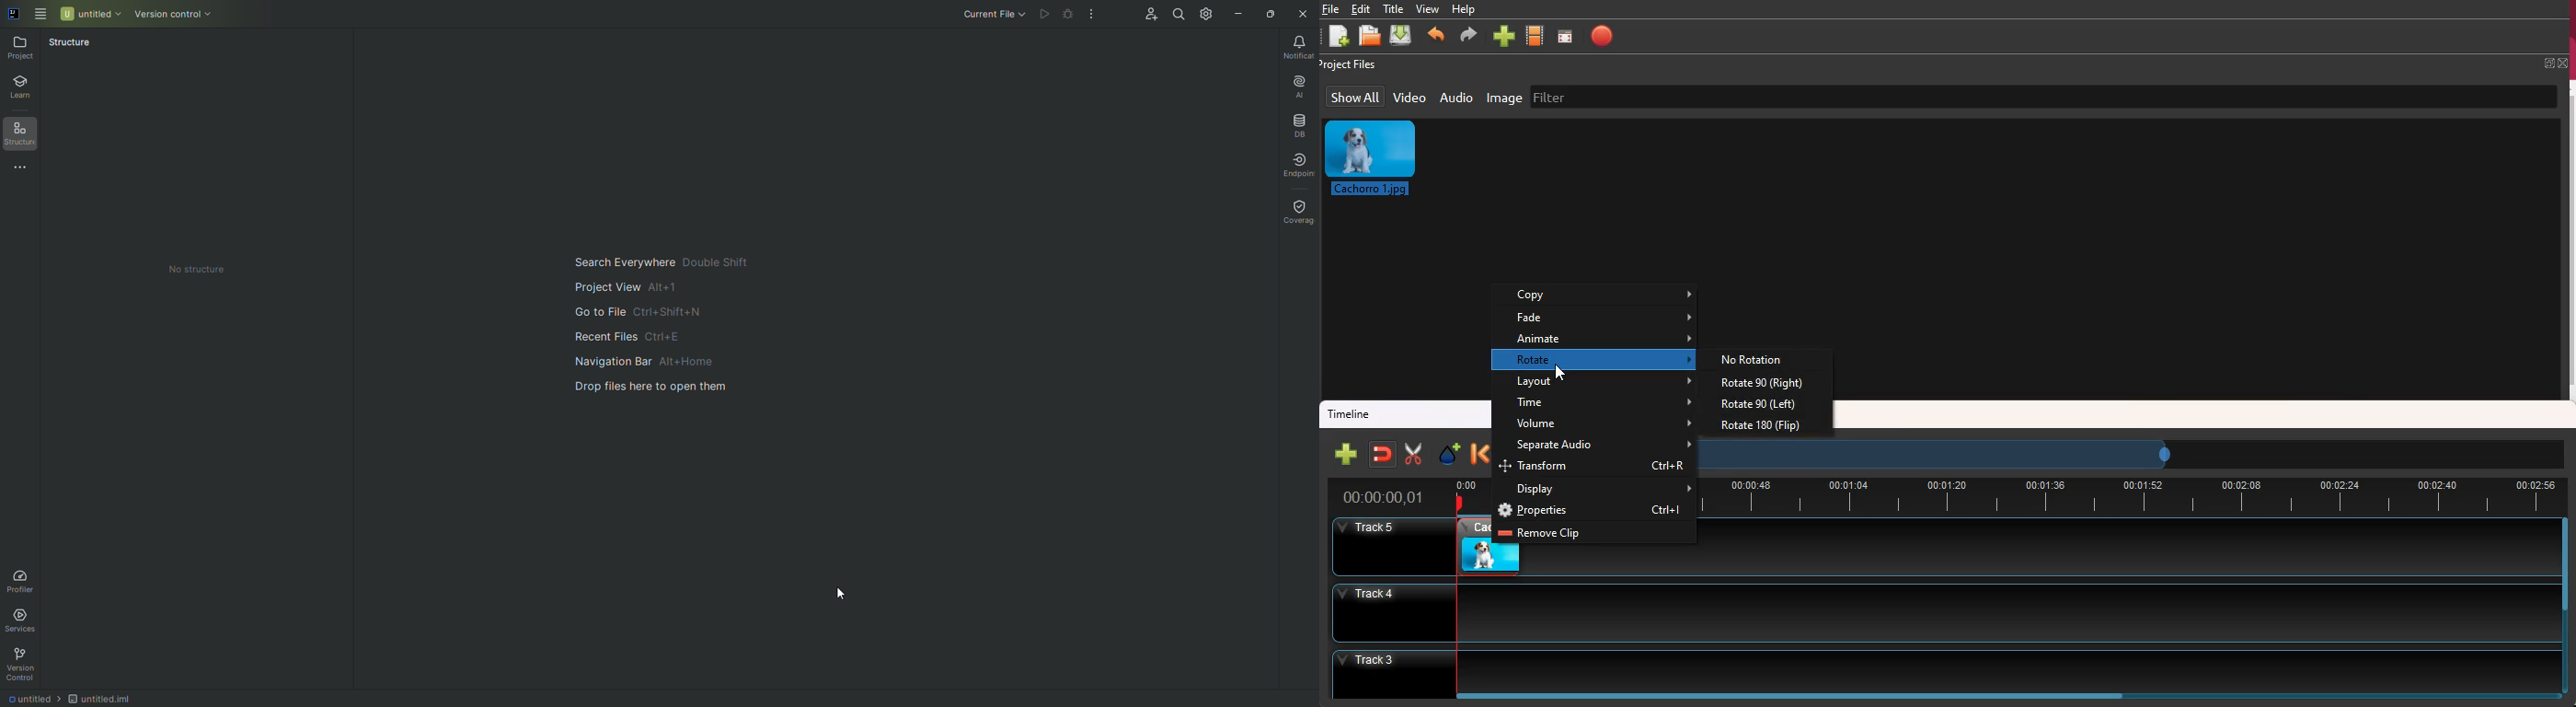  What do you see at coordinates (1939, 456) in the screenshot?
I see `timeframe` at bounding box center [1939, 456].